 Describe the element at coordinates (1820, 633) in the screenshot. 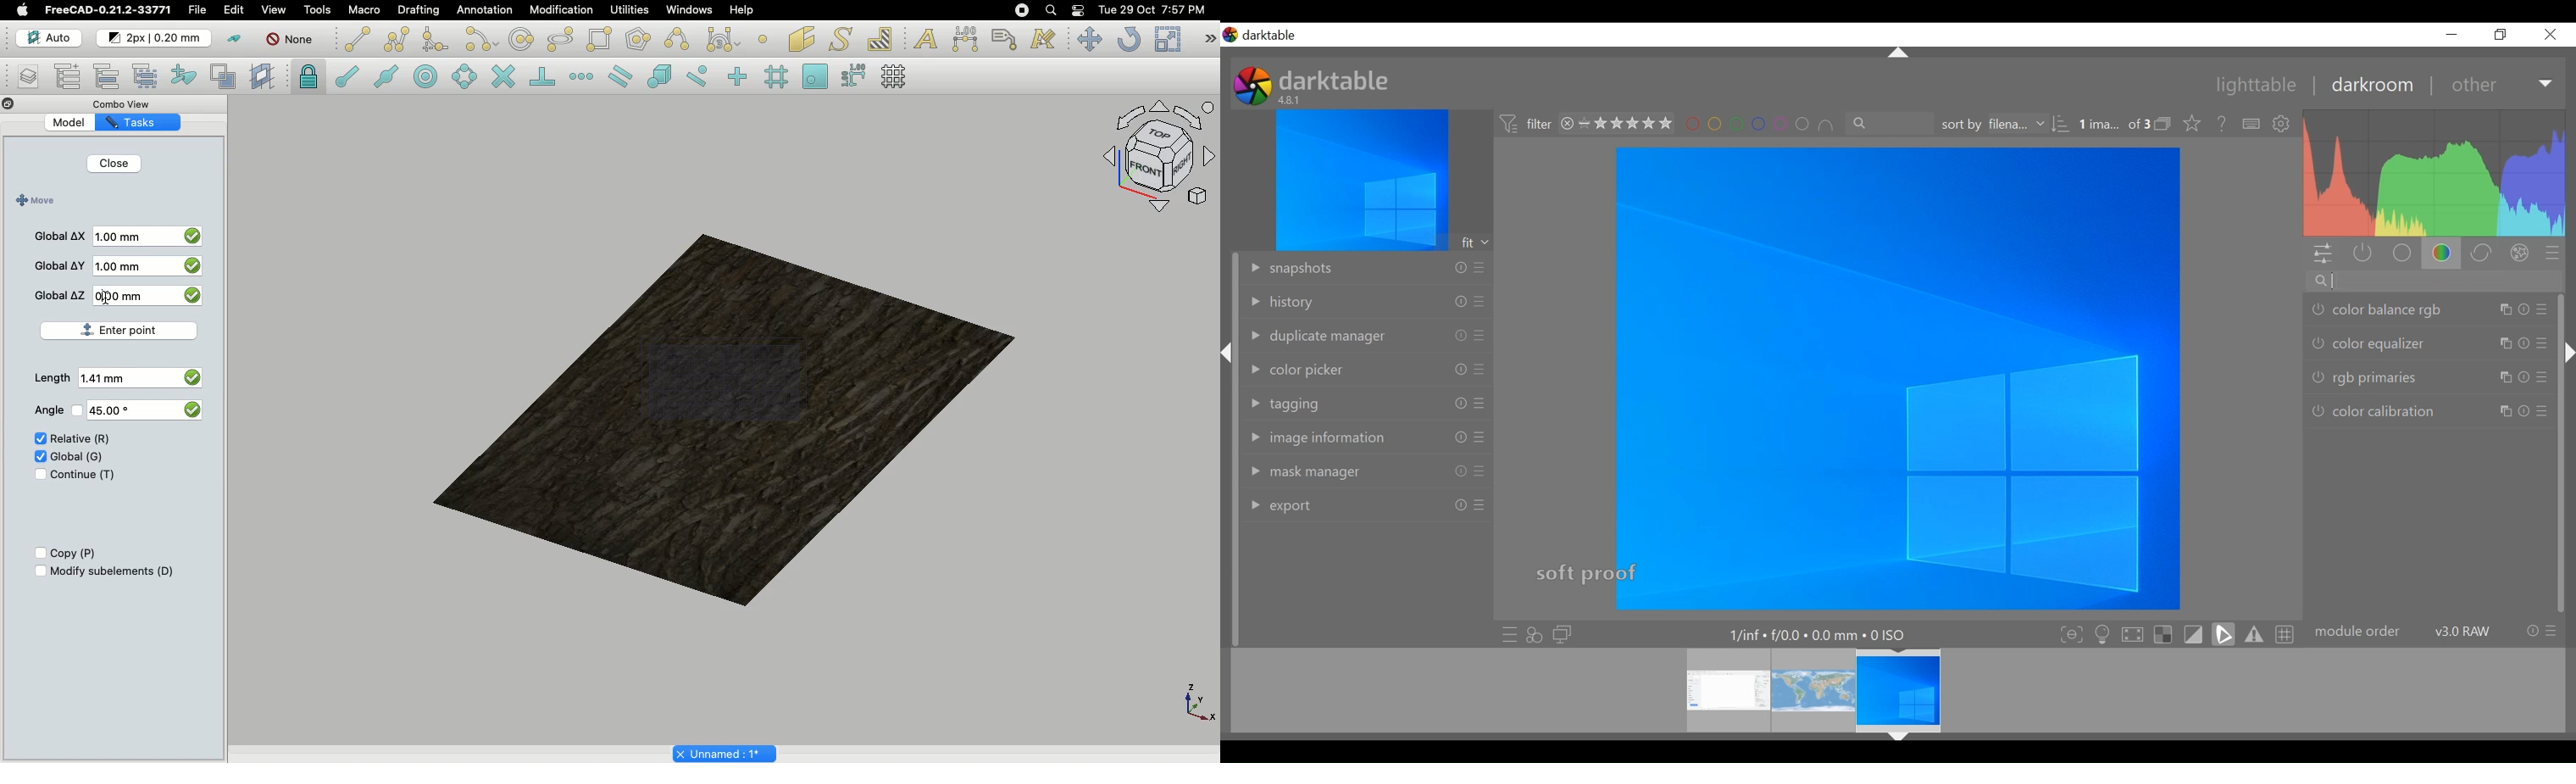

I see `details` at that location.